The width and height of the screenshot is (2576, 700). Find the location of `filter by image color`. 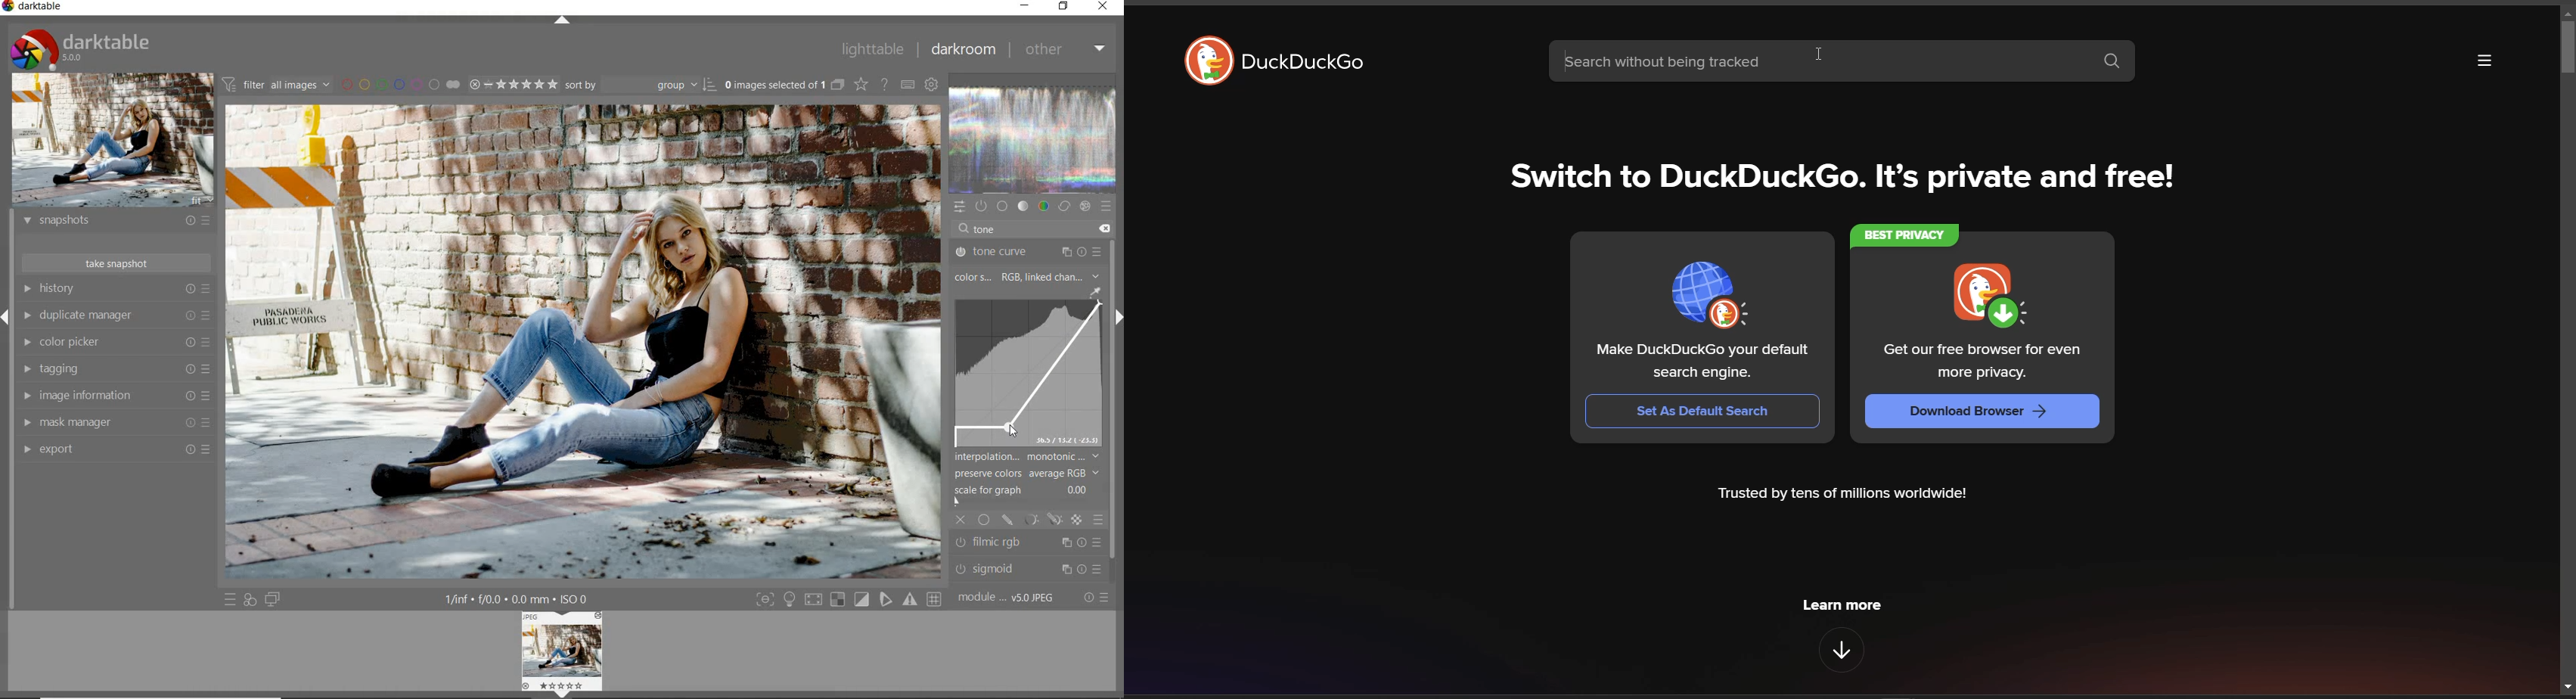

filter by image color is located at coordinates (404, 85).